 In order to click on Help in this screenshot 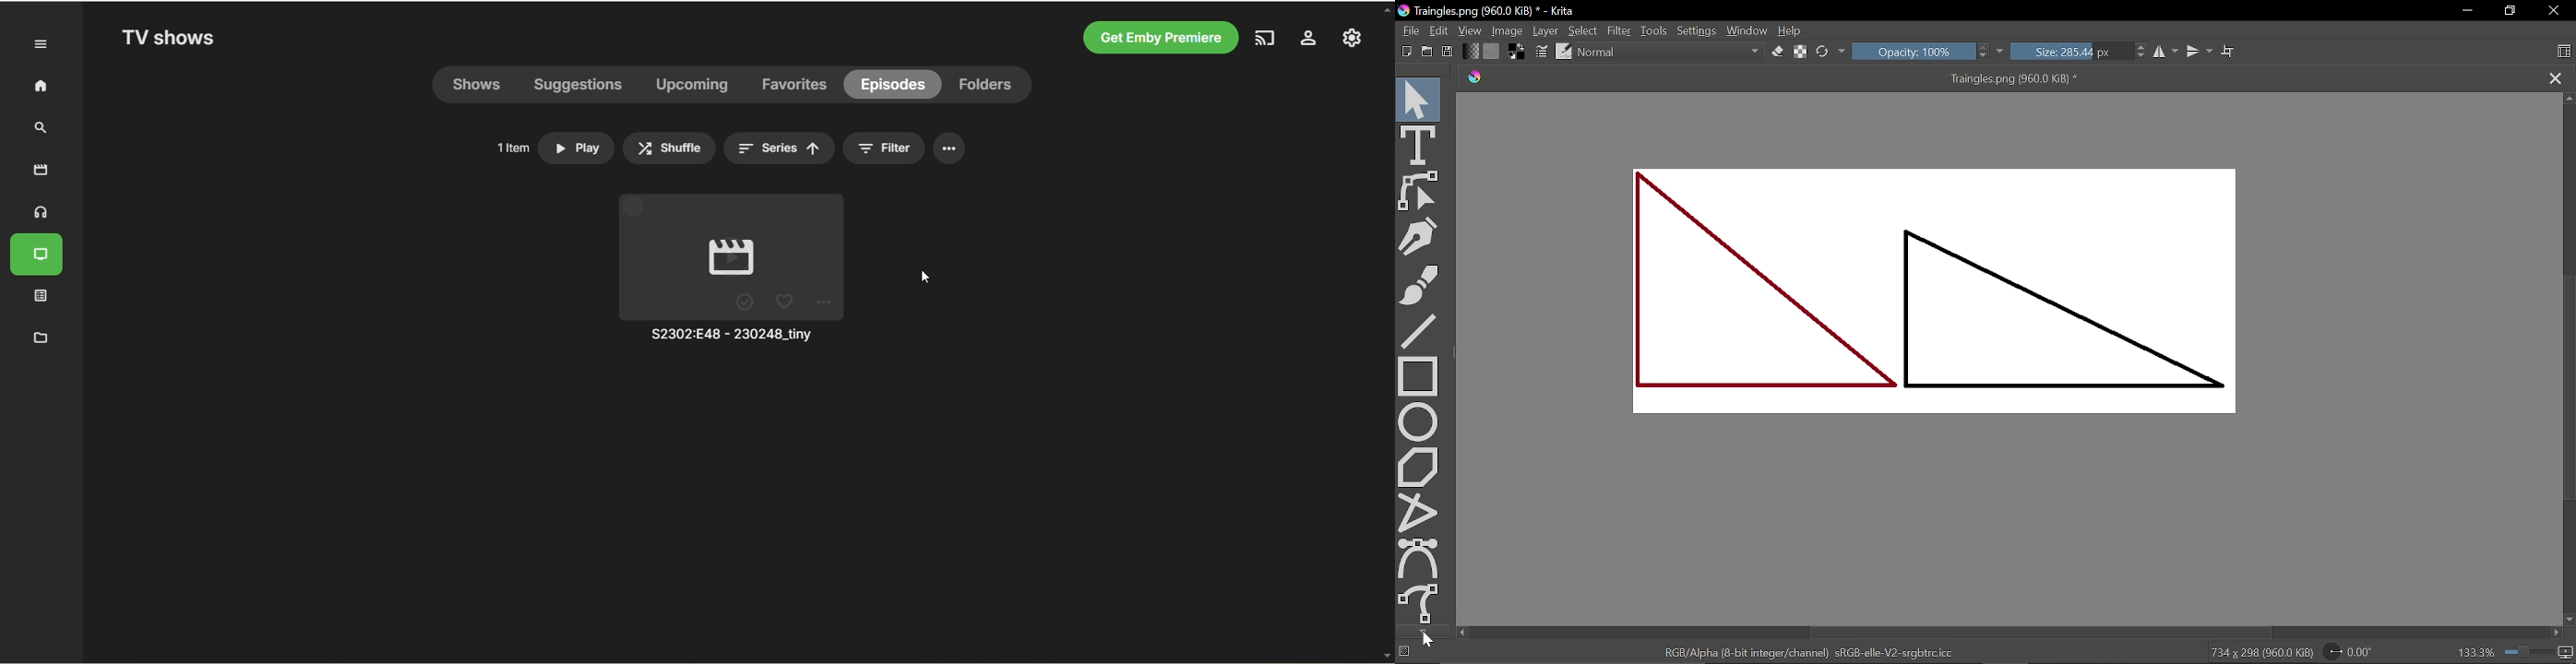, I will do `click(1792, 29)`.